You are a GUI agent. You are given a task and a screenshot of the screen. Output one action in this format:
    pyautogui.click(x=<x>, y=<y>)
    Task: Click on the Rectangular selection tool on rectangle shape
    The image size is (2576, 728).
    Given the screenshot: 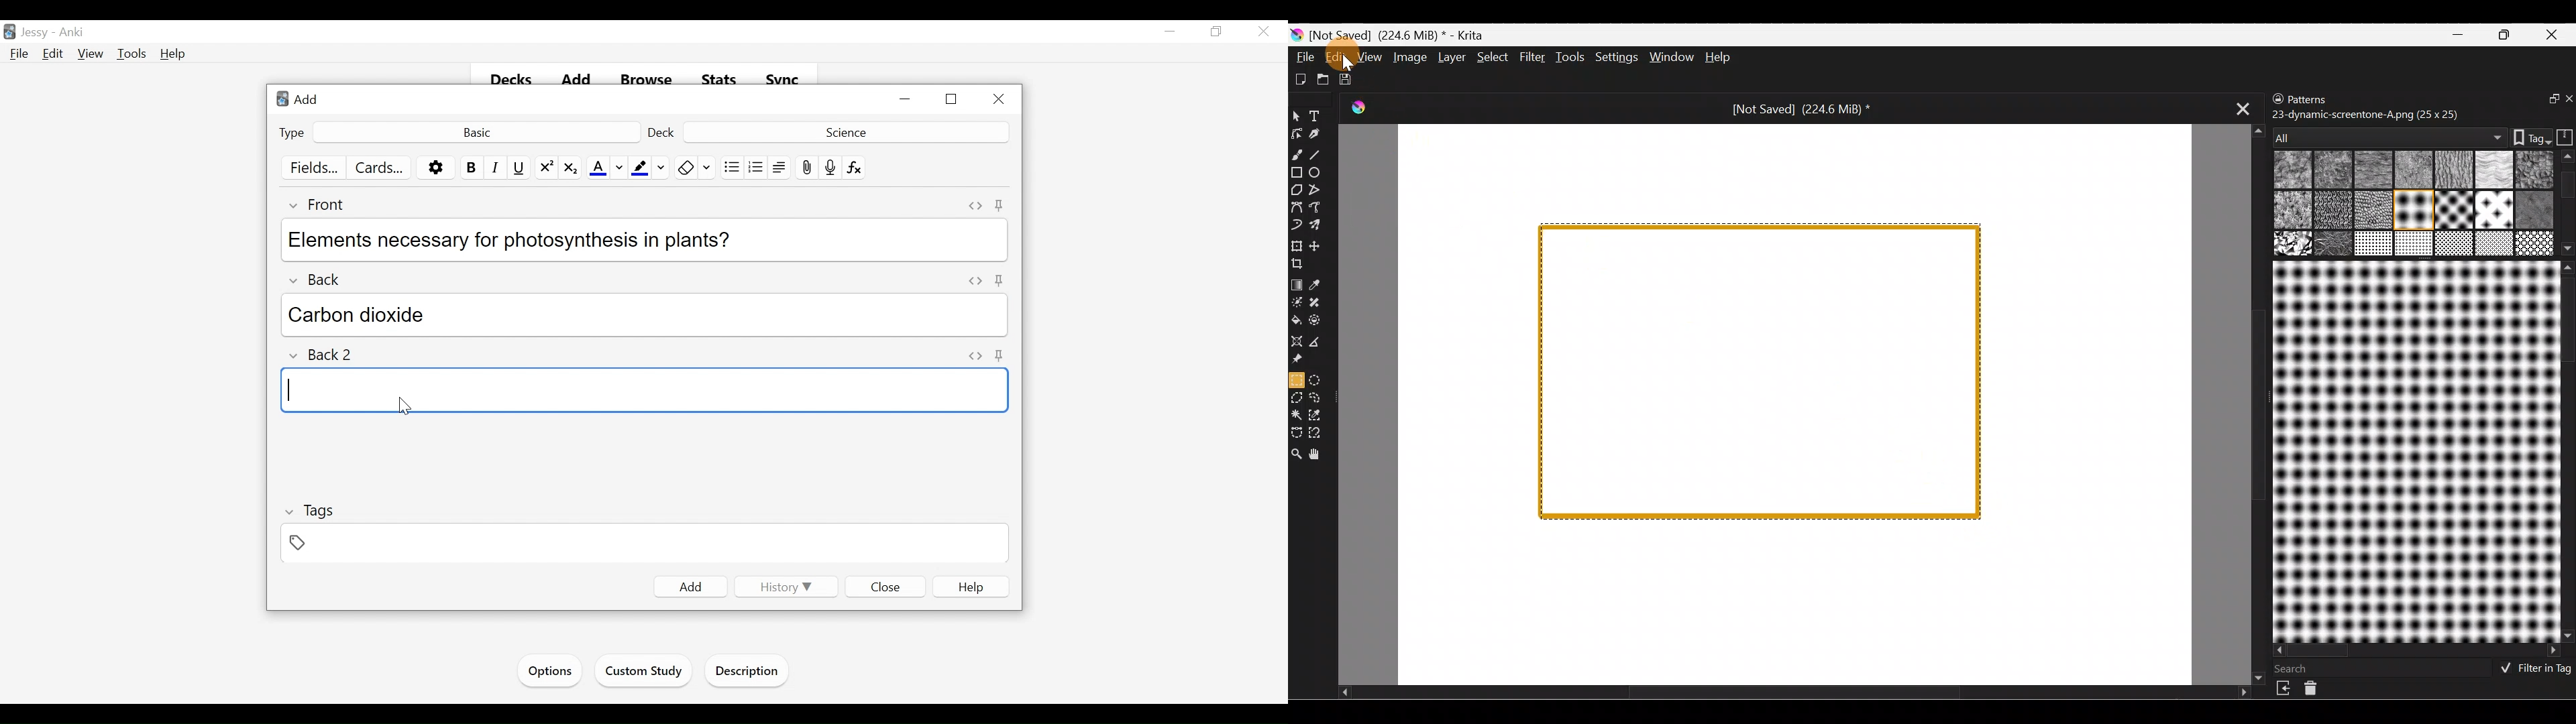 What is the action you would take?
    pyautogui.click(x=1764, y=373)
    